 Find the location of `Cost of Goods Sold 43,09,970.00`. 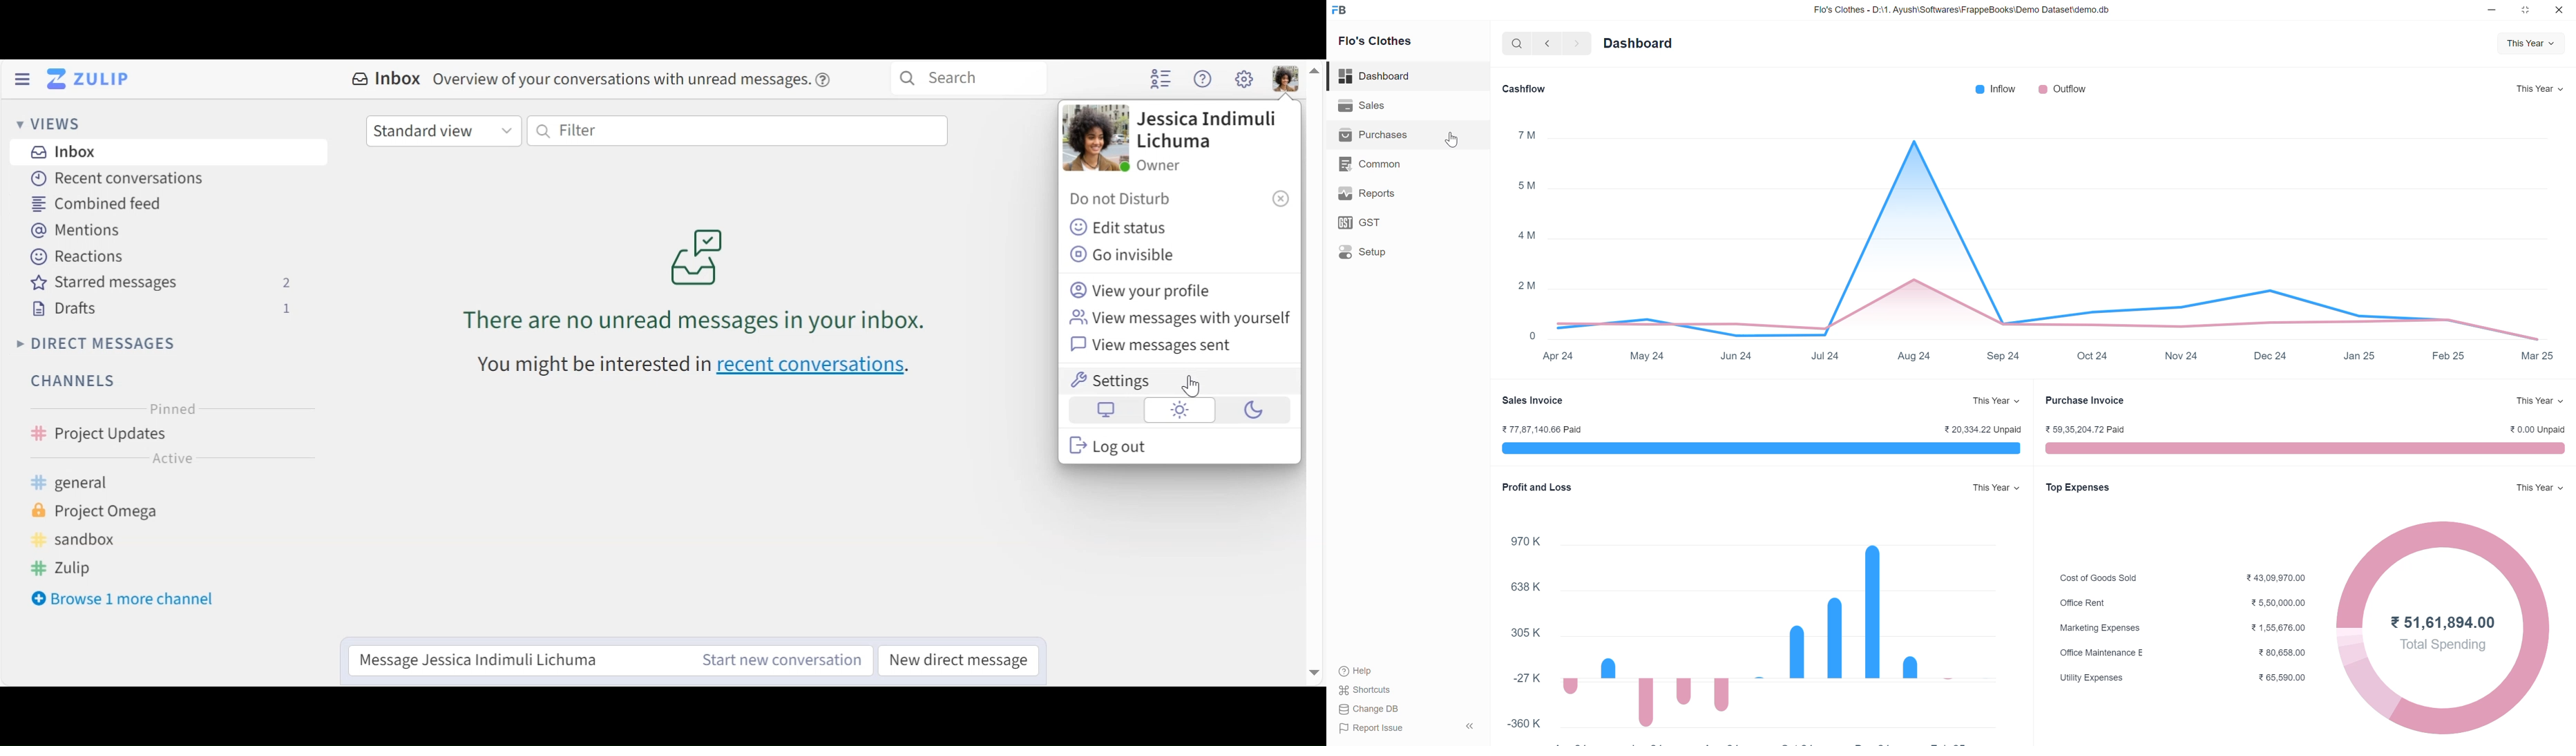

Cost of Goods Sold 43,09,970.00 is located at coordinates (2182, 576).